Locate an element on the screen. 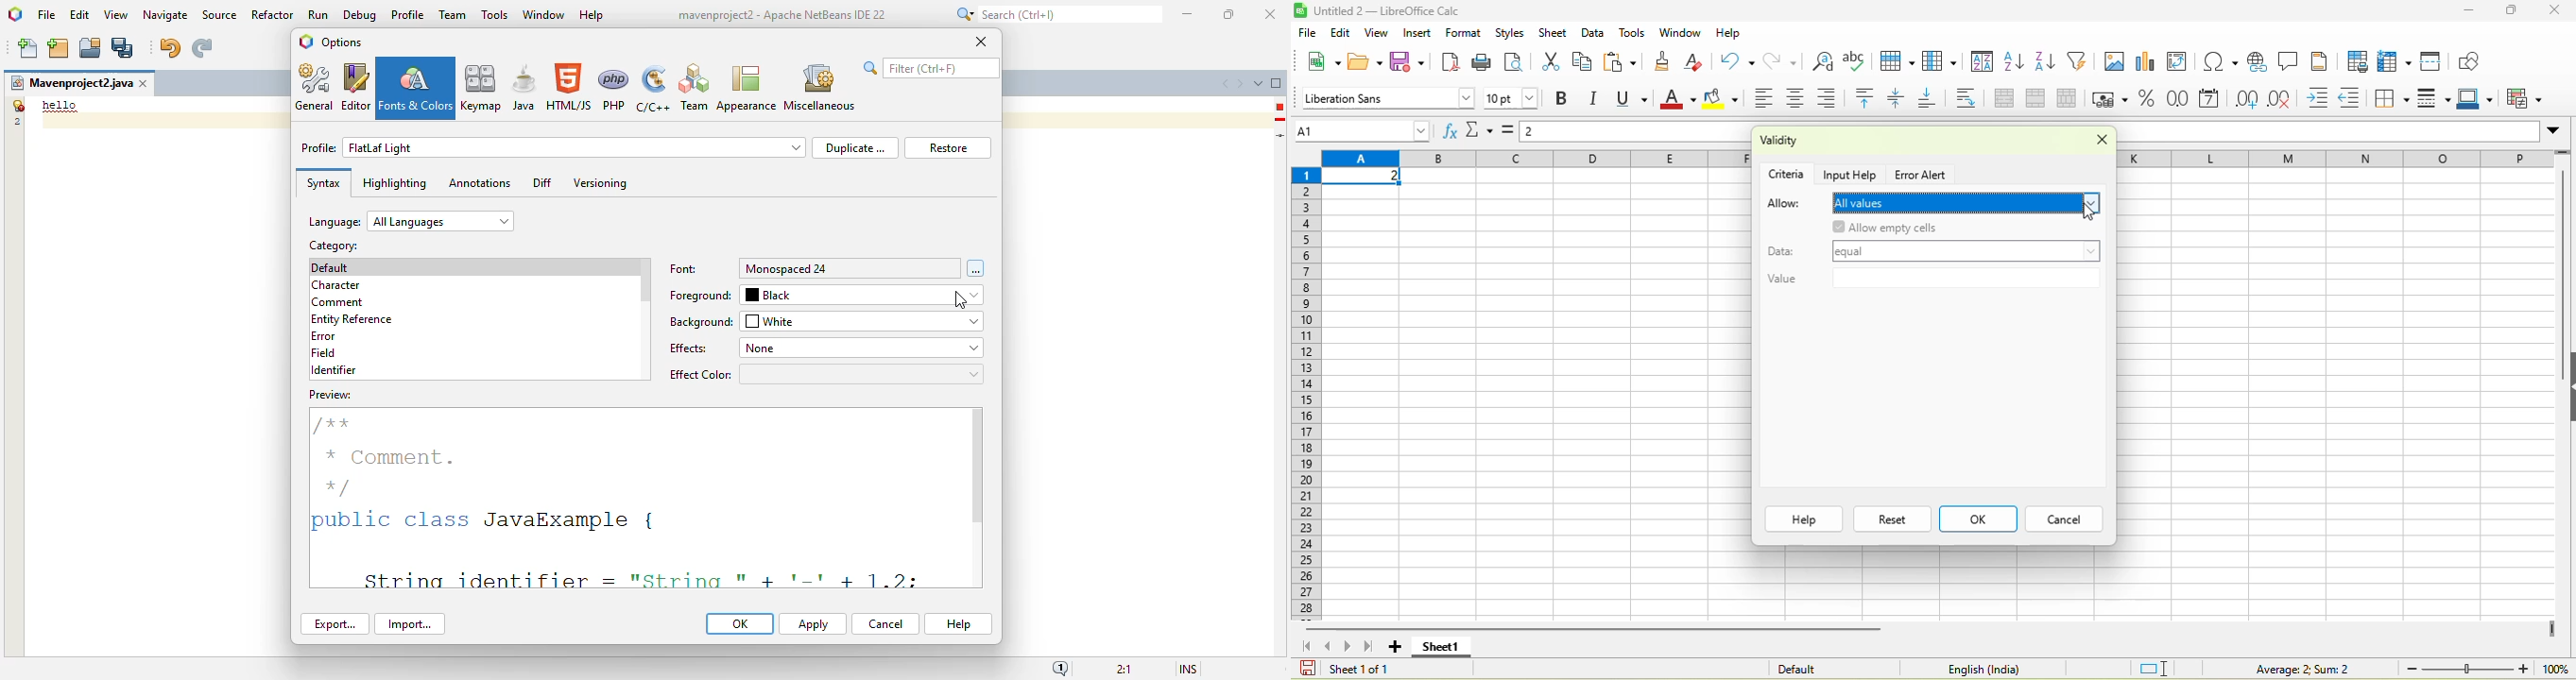 The image size is (2576, 700). format as currency is located at coordinates (2112, 99).